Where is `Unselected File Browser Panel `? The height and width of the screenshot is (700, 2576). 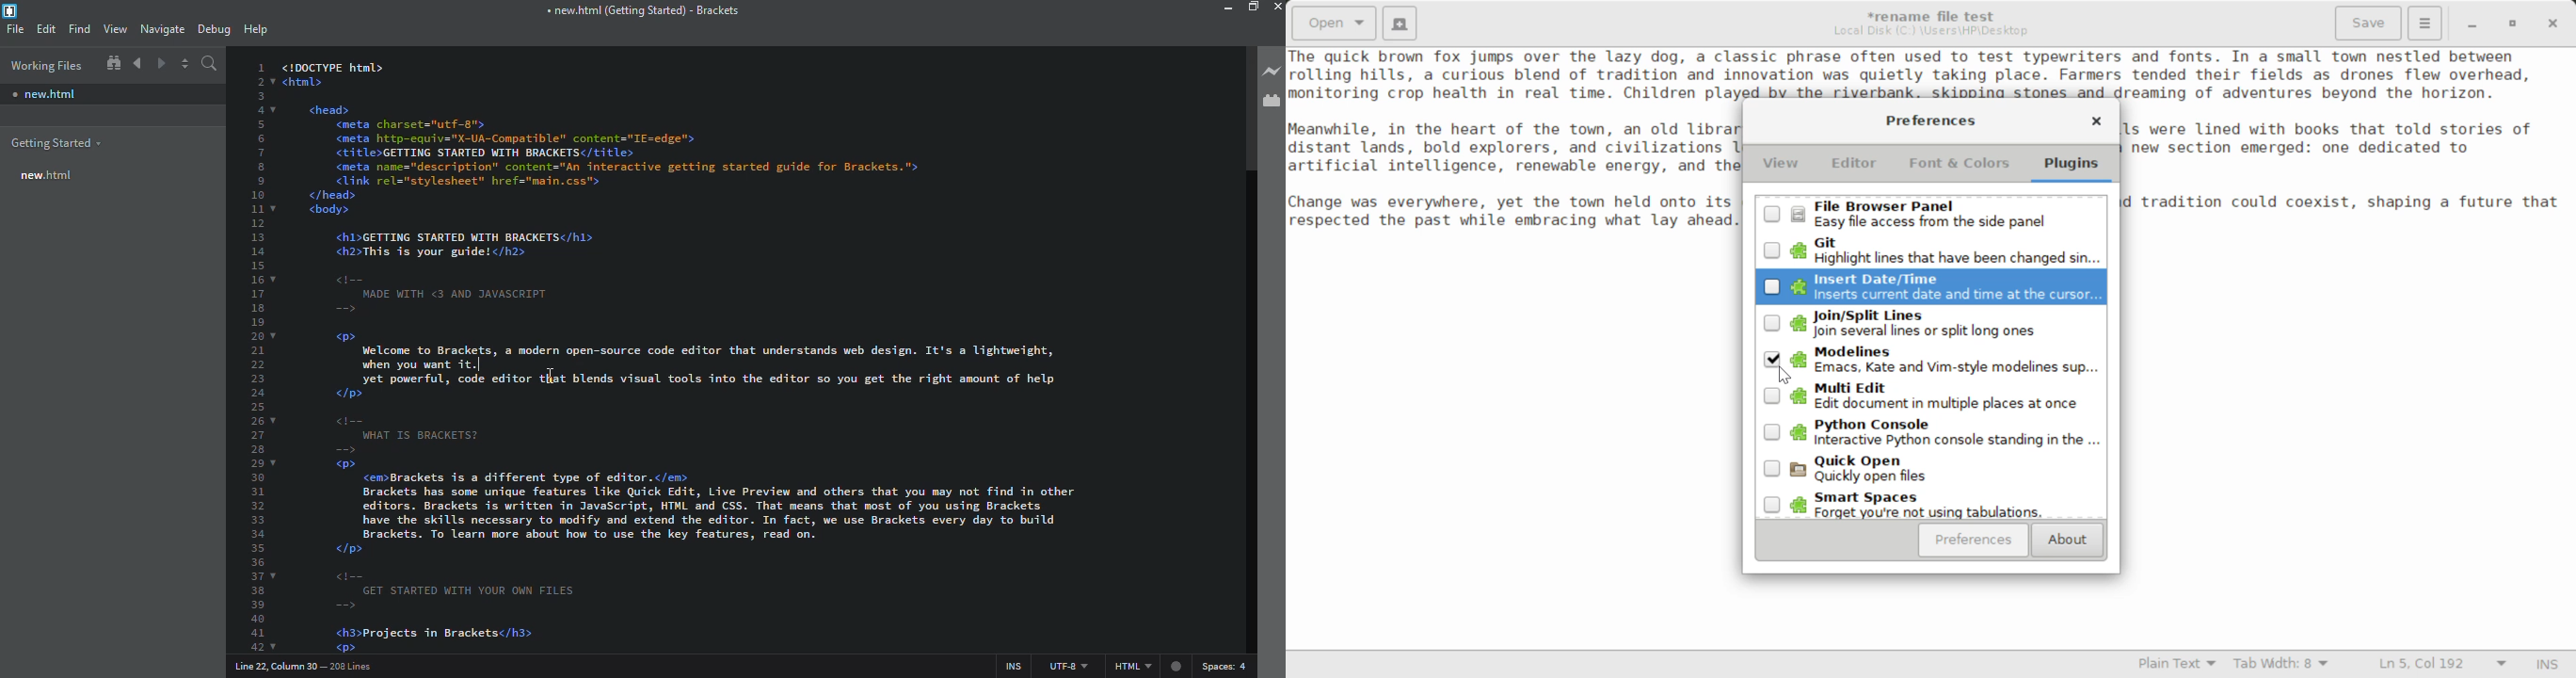
Unselected File Browser Panel  is located at coordinates (1932, 214).